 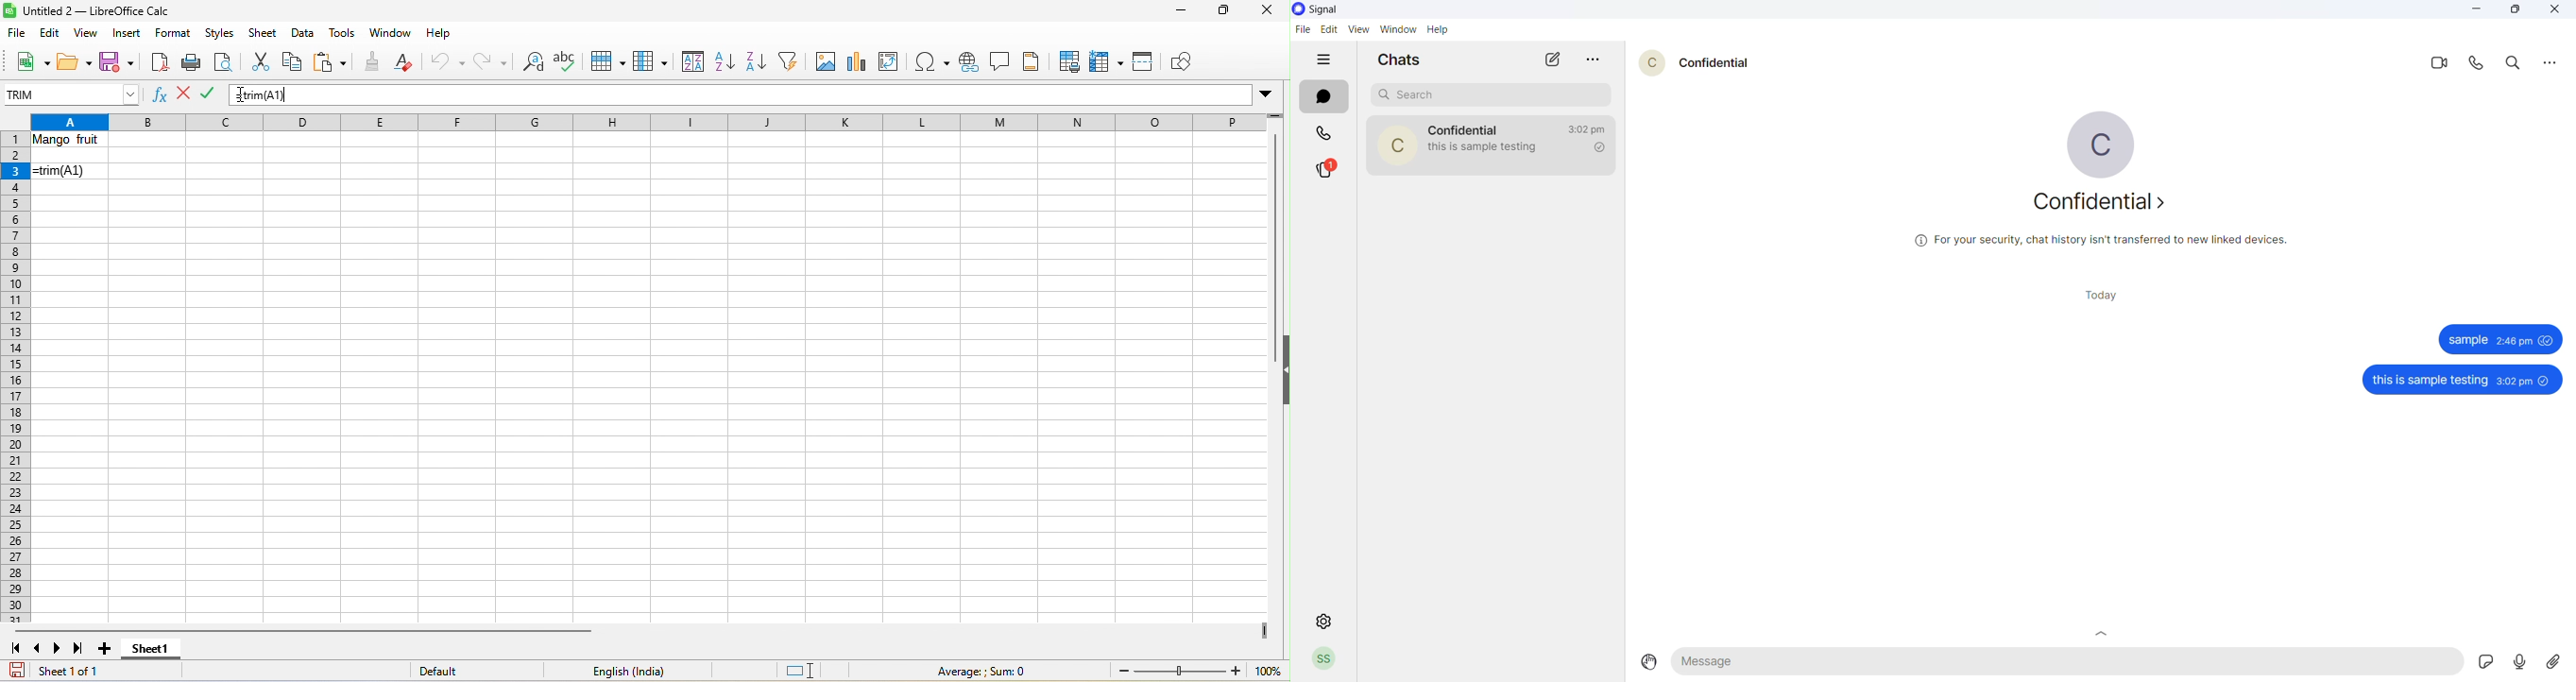 What do you see at coordinates (213, 94) in the screenshot?
I see `accept` at bounding box center [213, 94].